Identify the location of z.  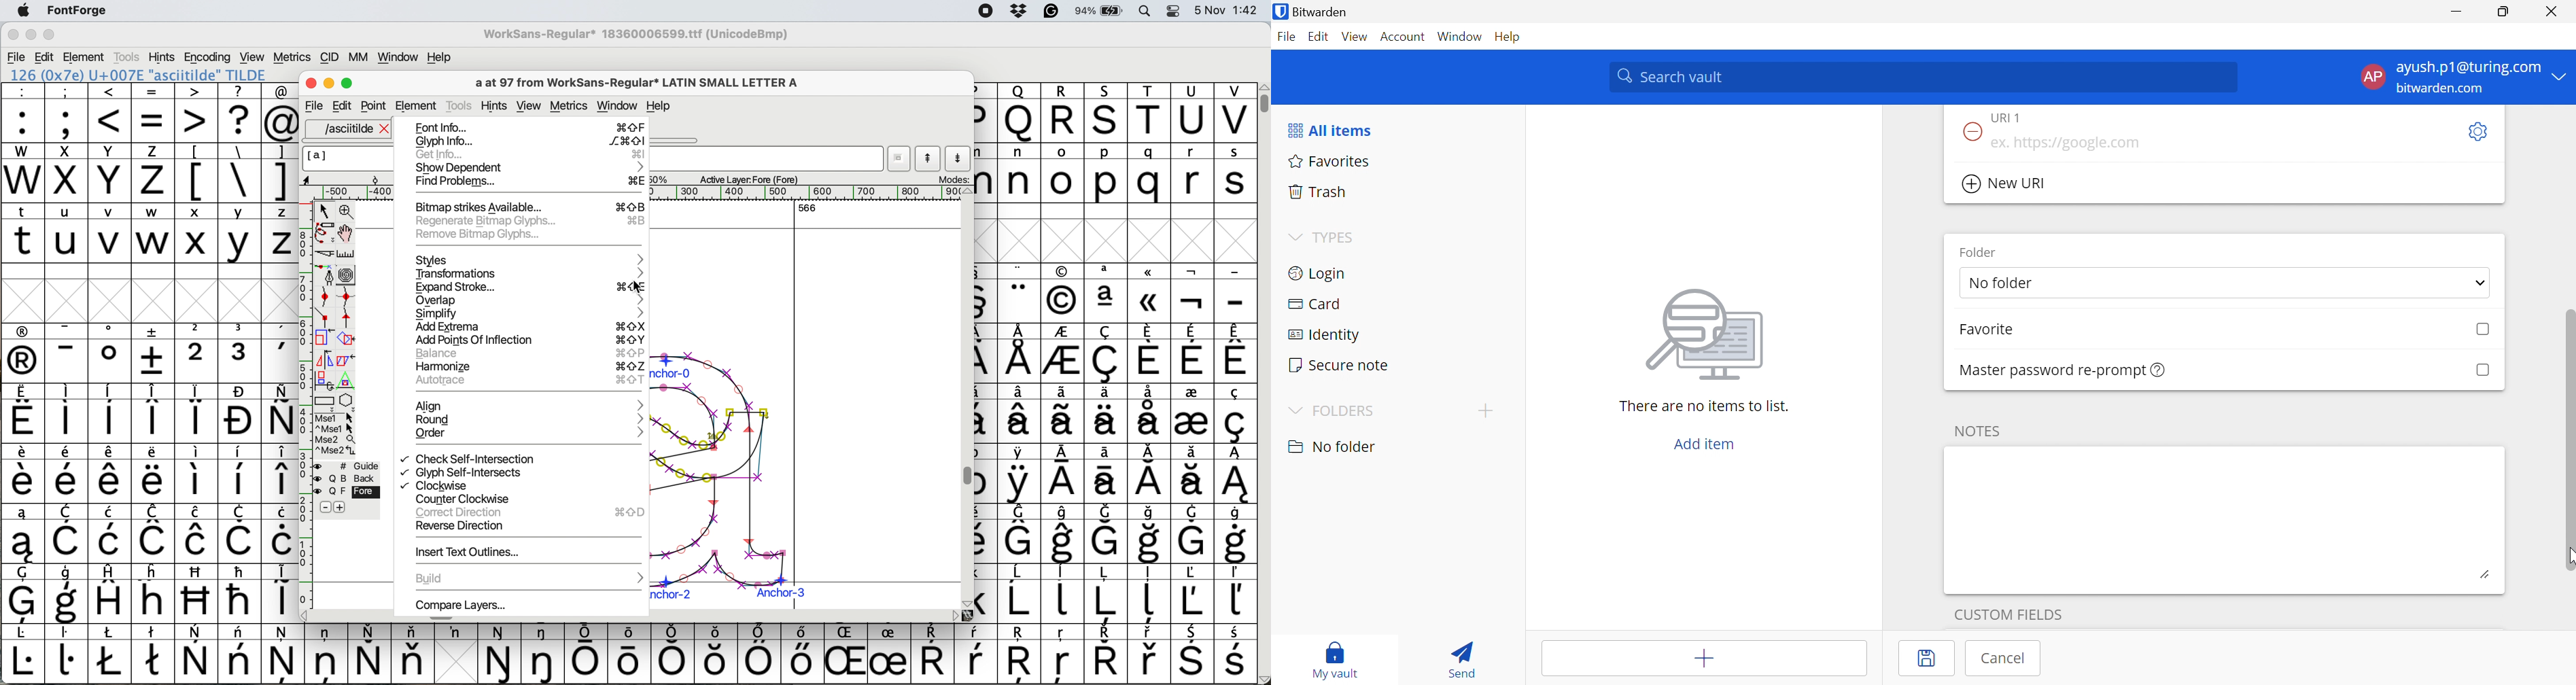
(280, 232).